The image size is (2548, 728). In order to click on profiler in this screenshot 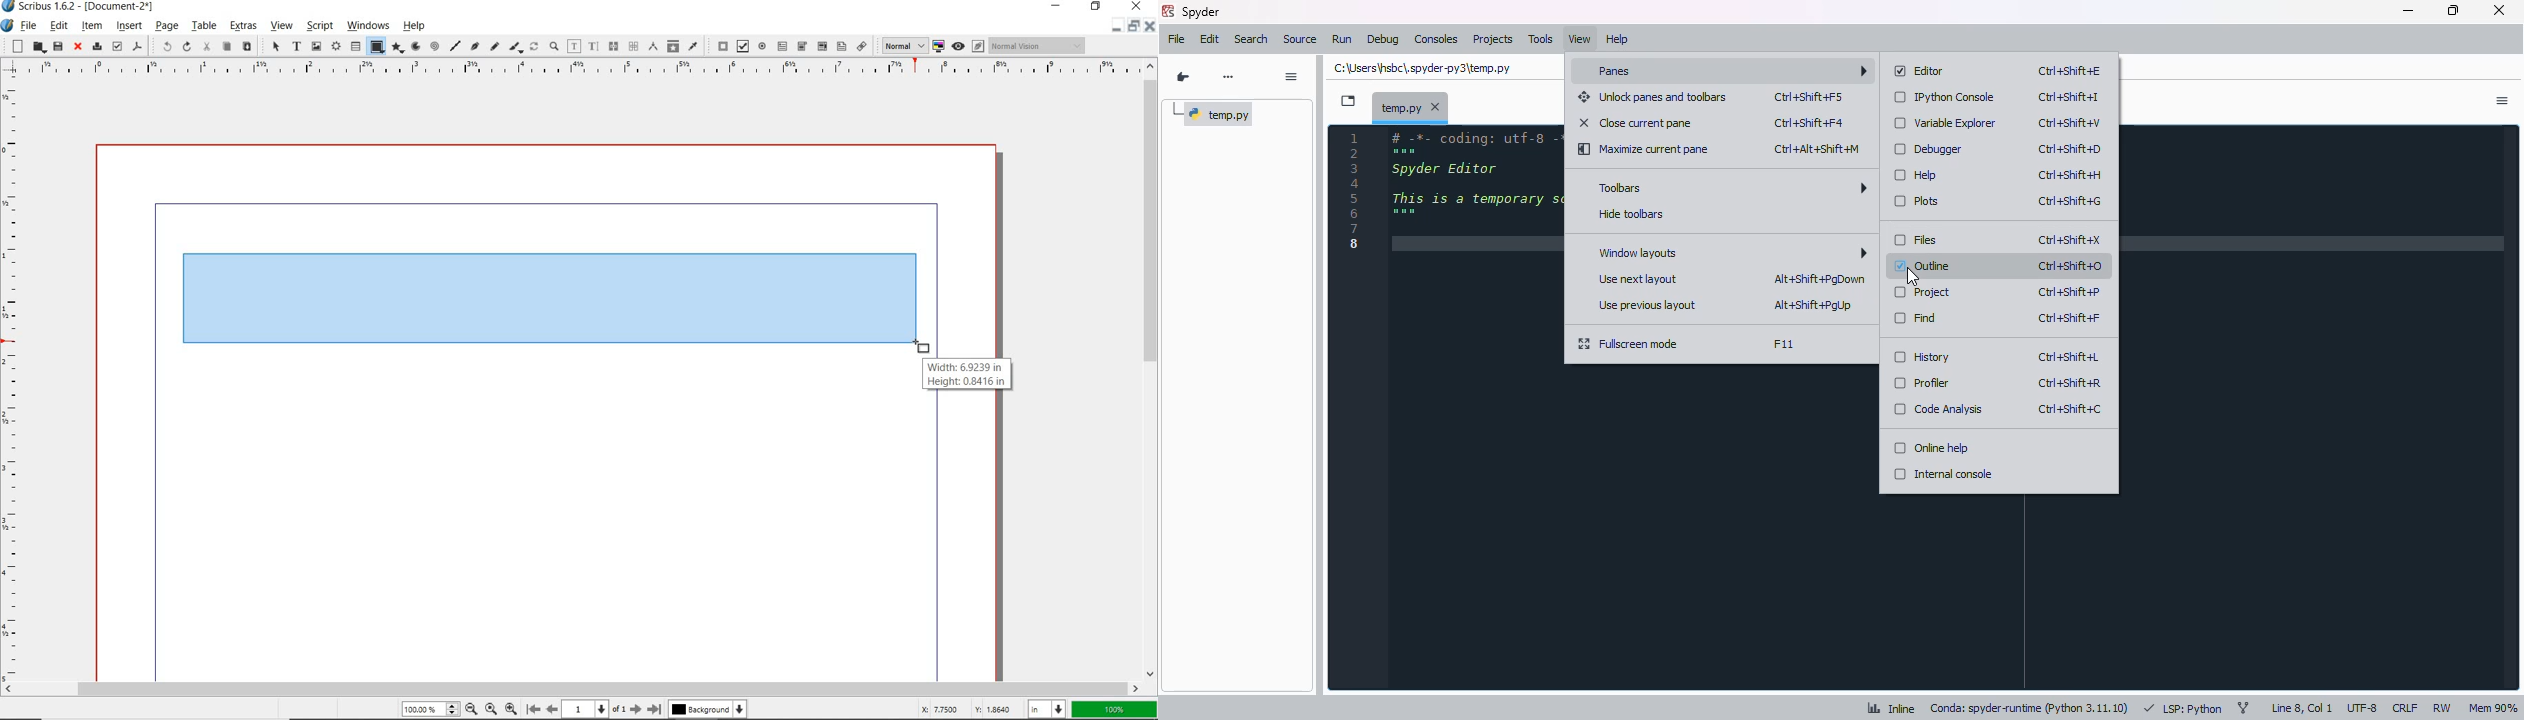, I will do `click(1922, 383)`.